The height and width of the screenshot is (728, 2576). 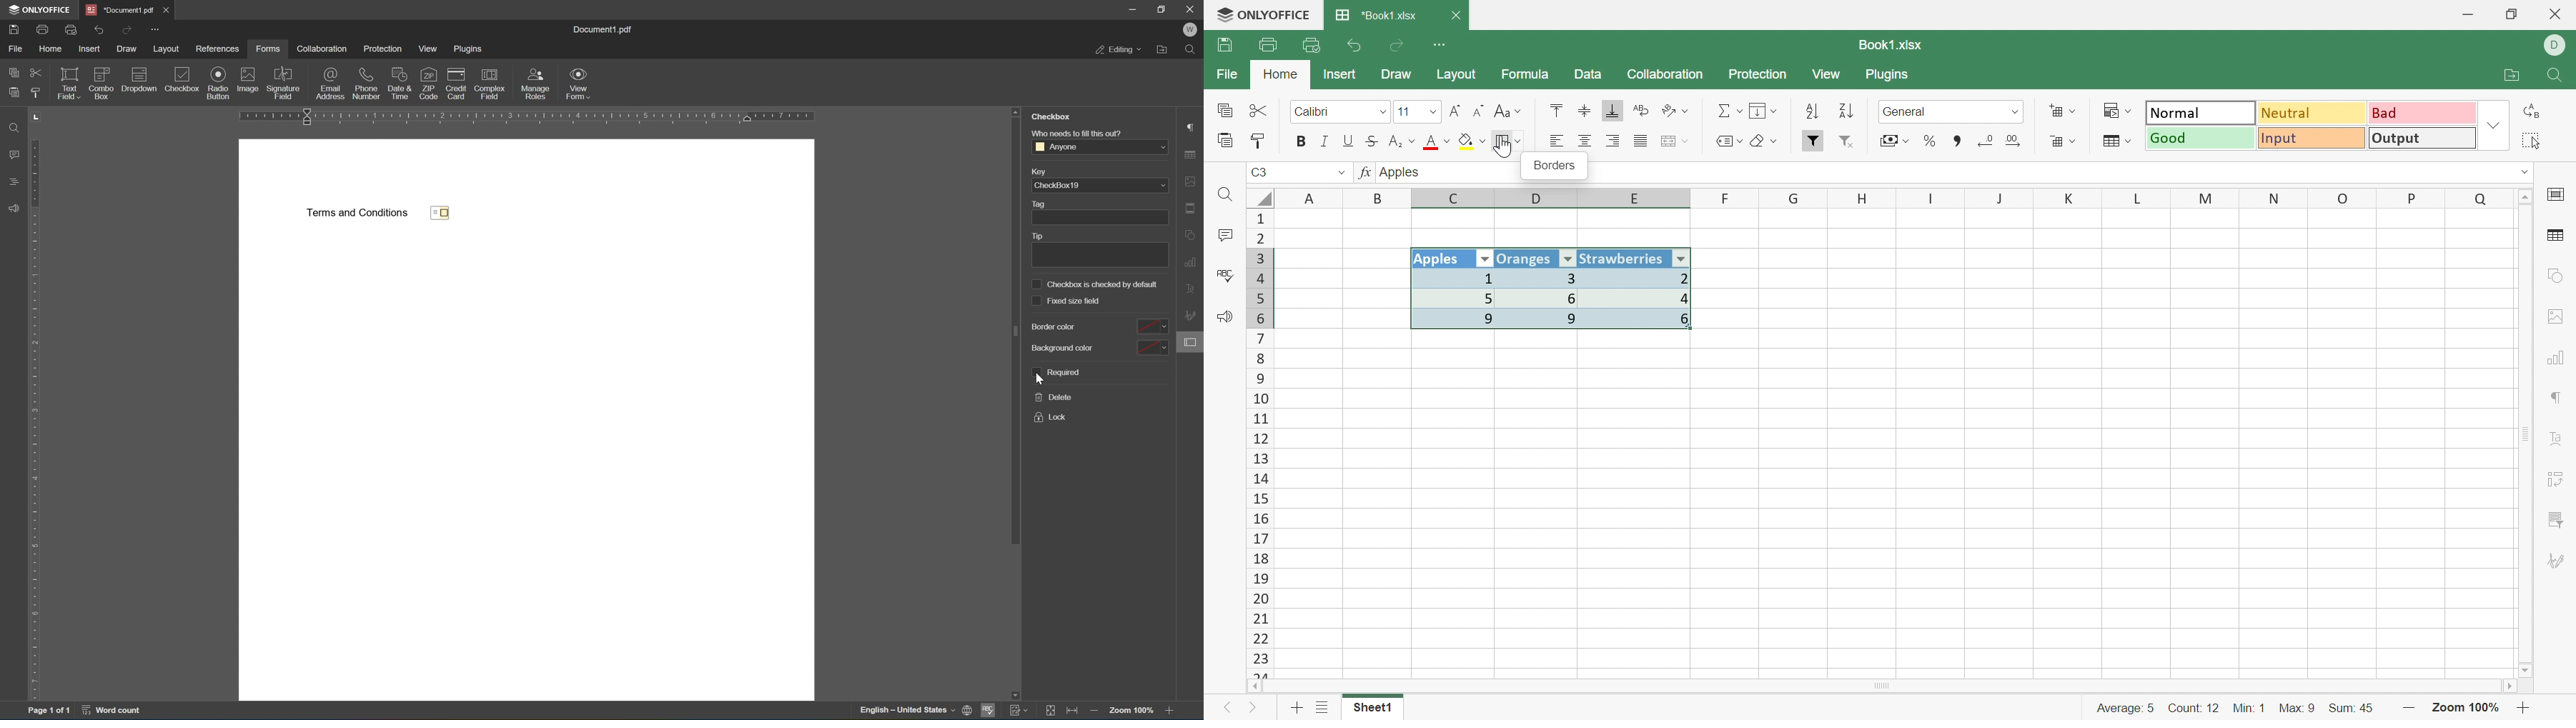 What do you see at coordinates (1191, 264) in the screenshot?
I see `chart settings` at bounding box center [1191, 264].